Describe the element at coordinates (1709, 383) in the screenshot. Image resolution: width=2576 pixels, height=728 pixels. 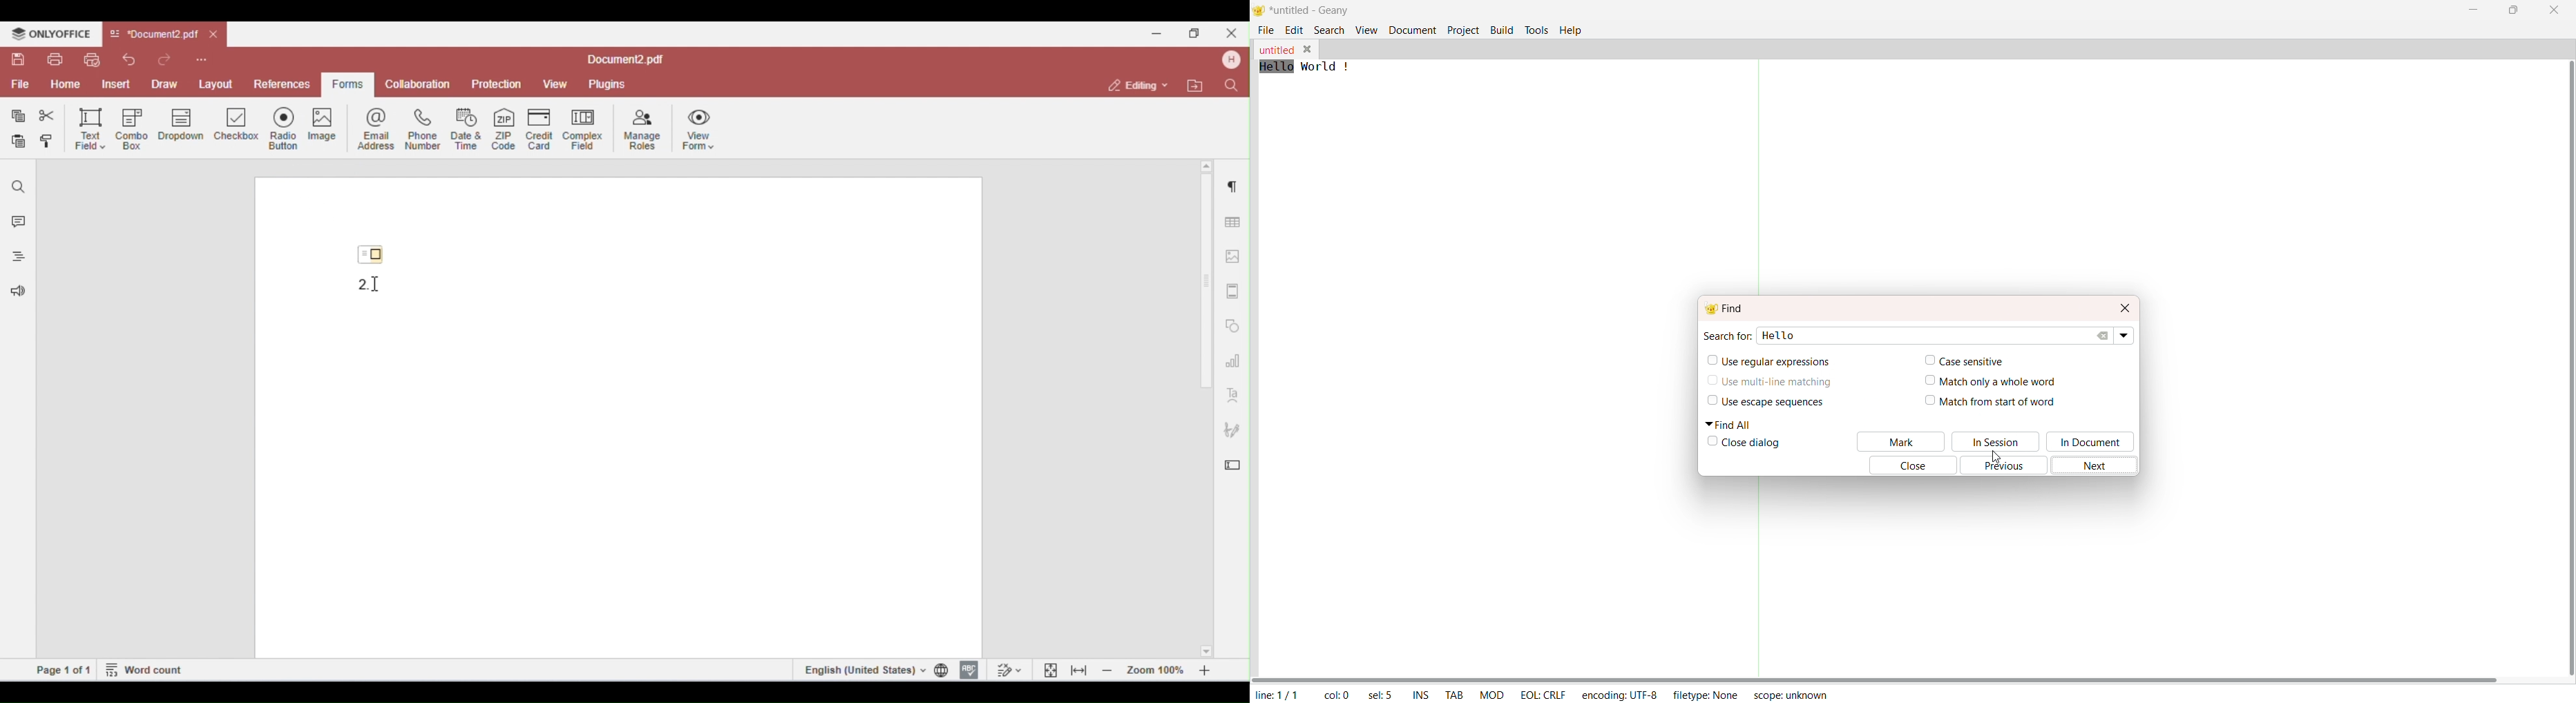
I see `Check Box` at that location.